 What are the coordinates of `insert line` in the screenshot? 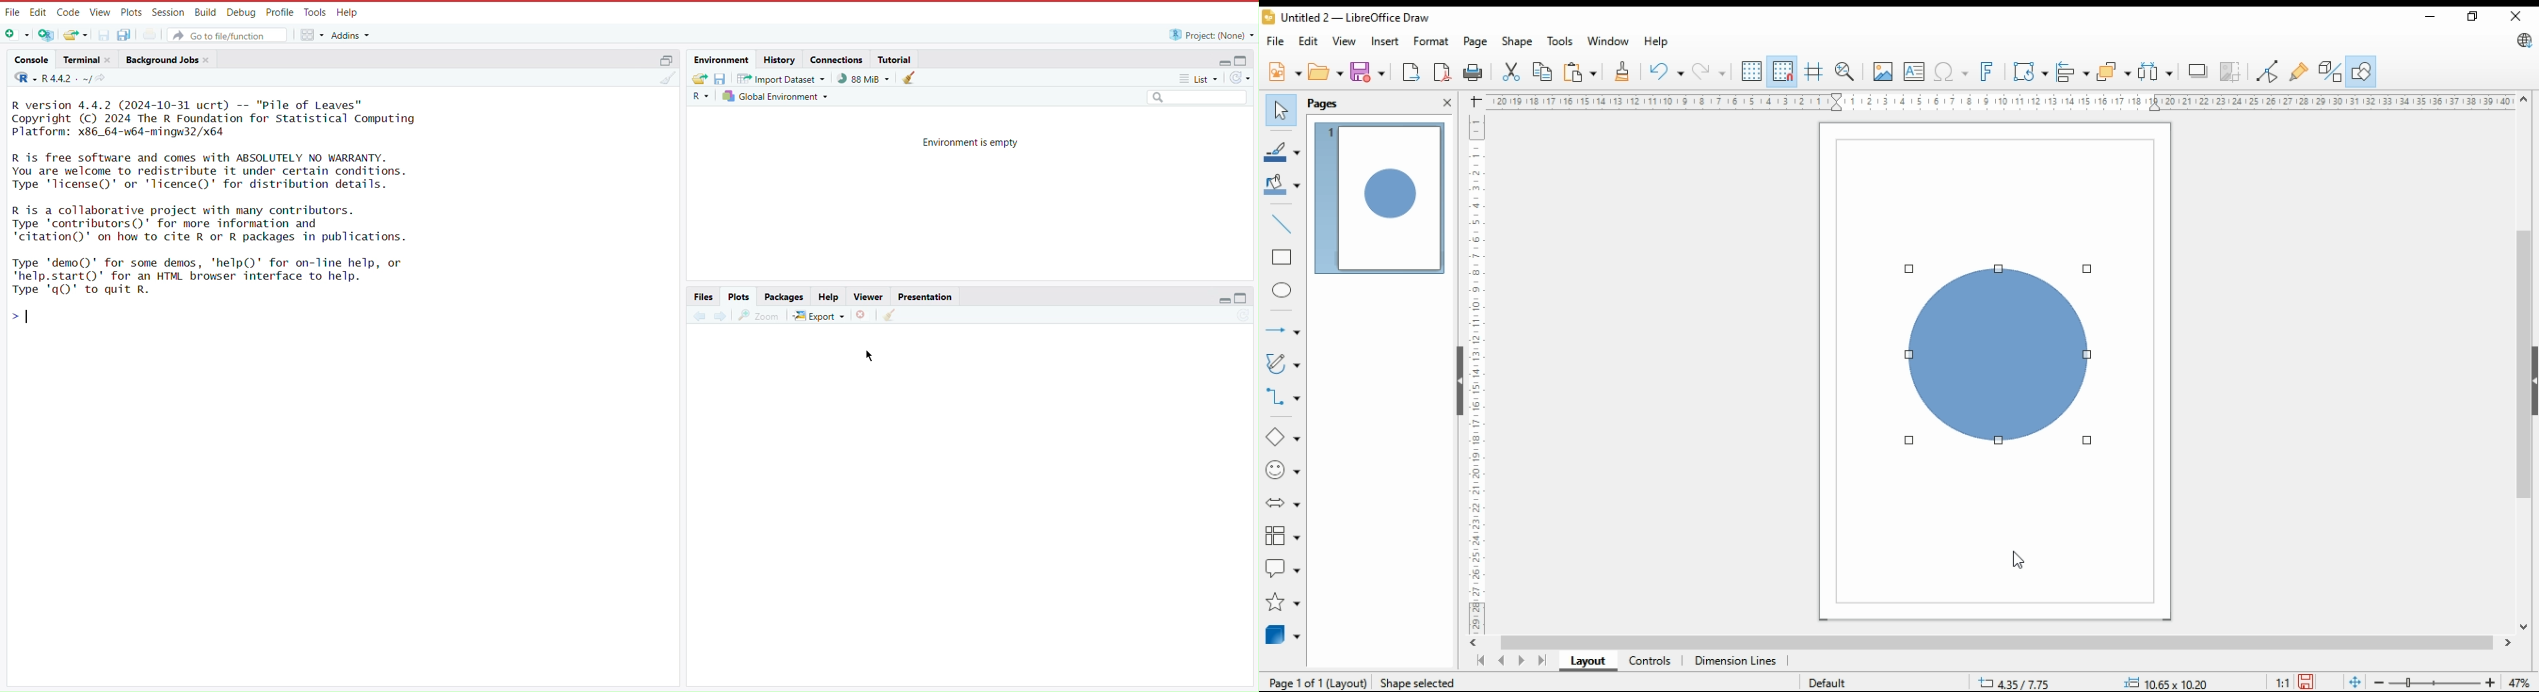 It's located at (1283, 225).